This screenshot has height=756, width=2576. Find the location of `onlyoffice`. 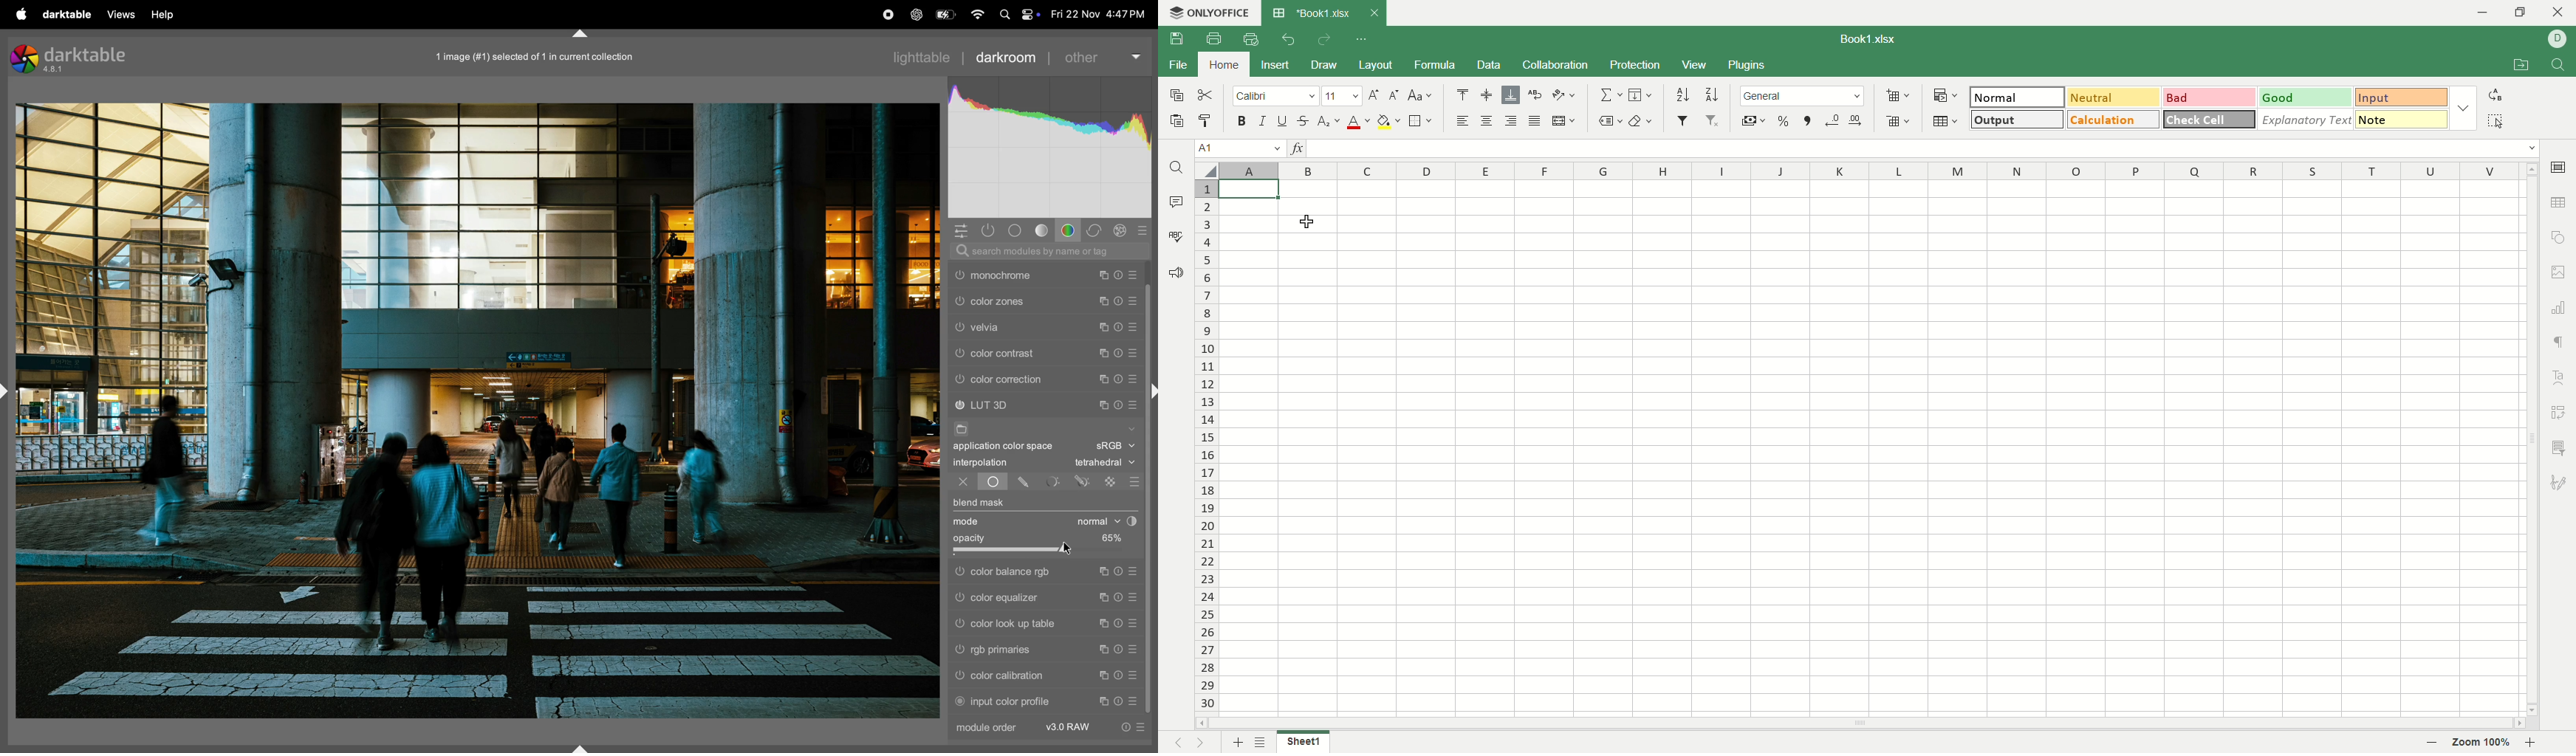

onlyoffice is located at coordinates (1208, 13).